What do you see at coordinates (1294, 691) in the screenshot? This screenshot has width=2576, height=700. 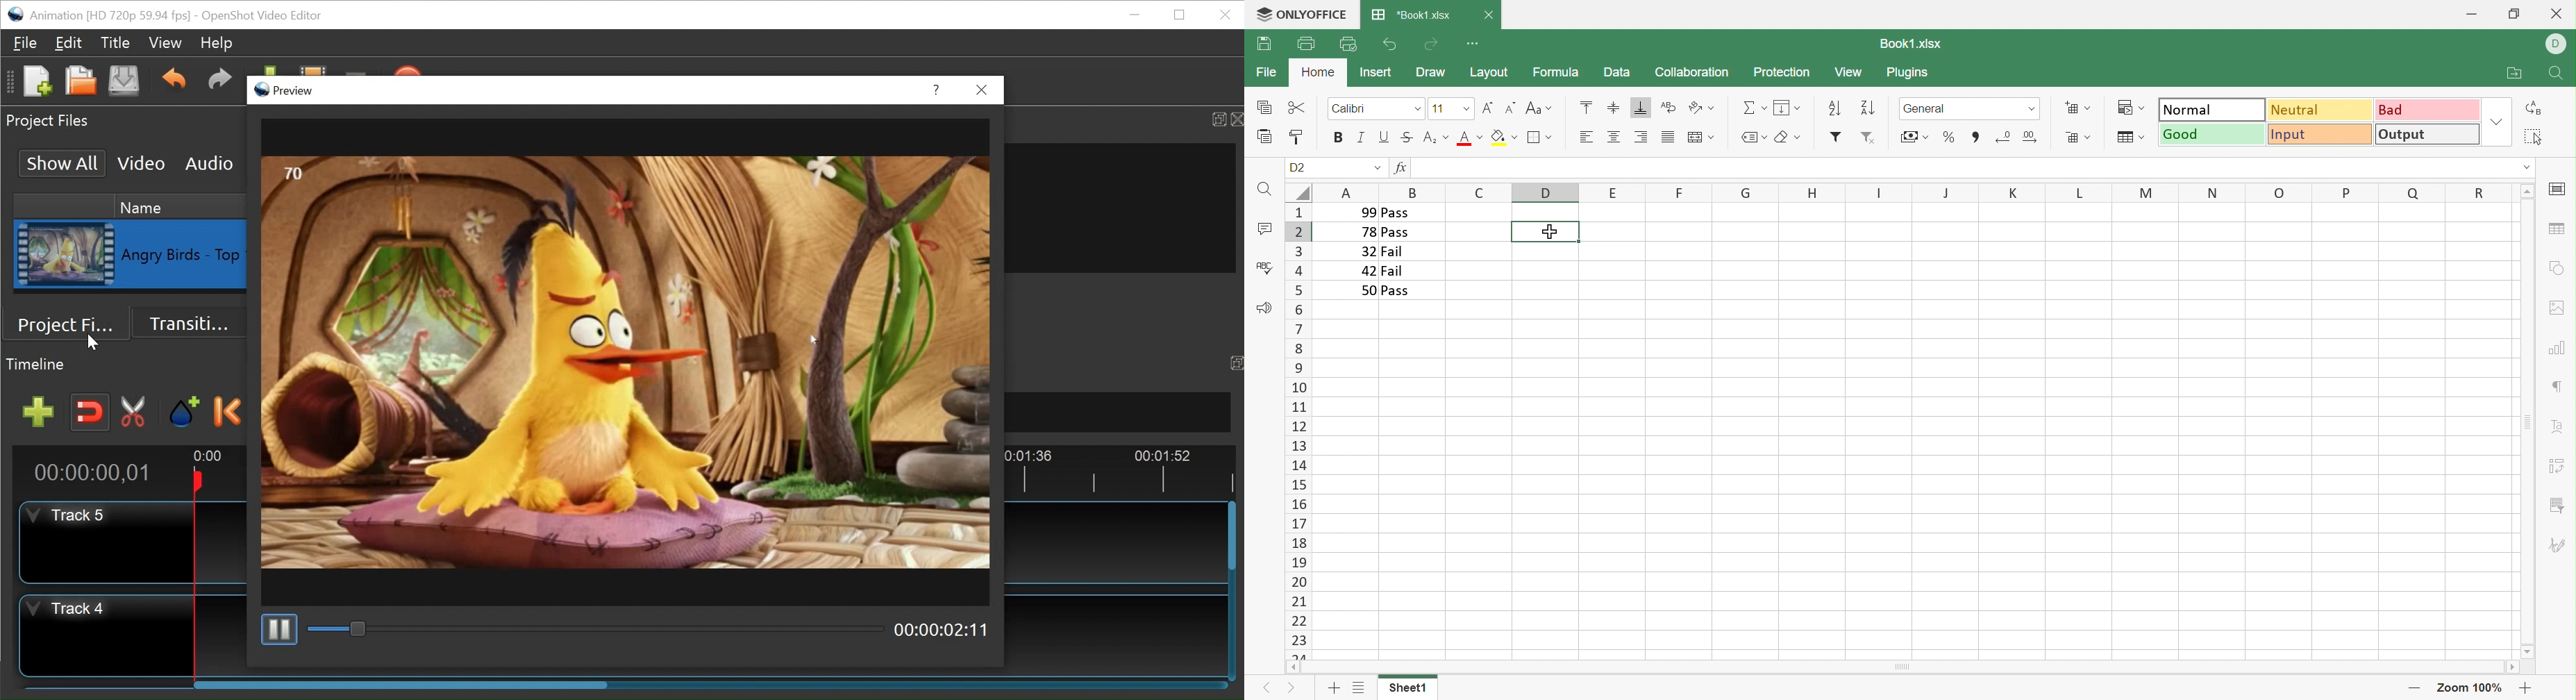 I see `Next` at bounding box center [1294, 691].